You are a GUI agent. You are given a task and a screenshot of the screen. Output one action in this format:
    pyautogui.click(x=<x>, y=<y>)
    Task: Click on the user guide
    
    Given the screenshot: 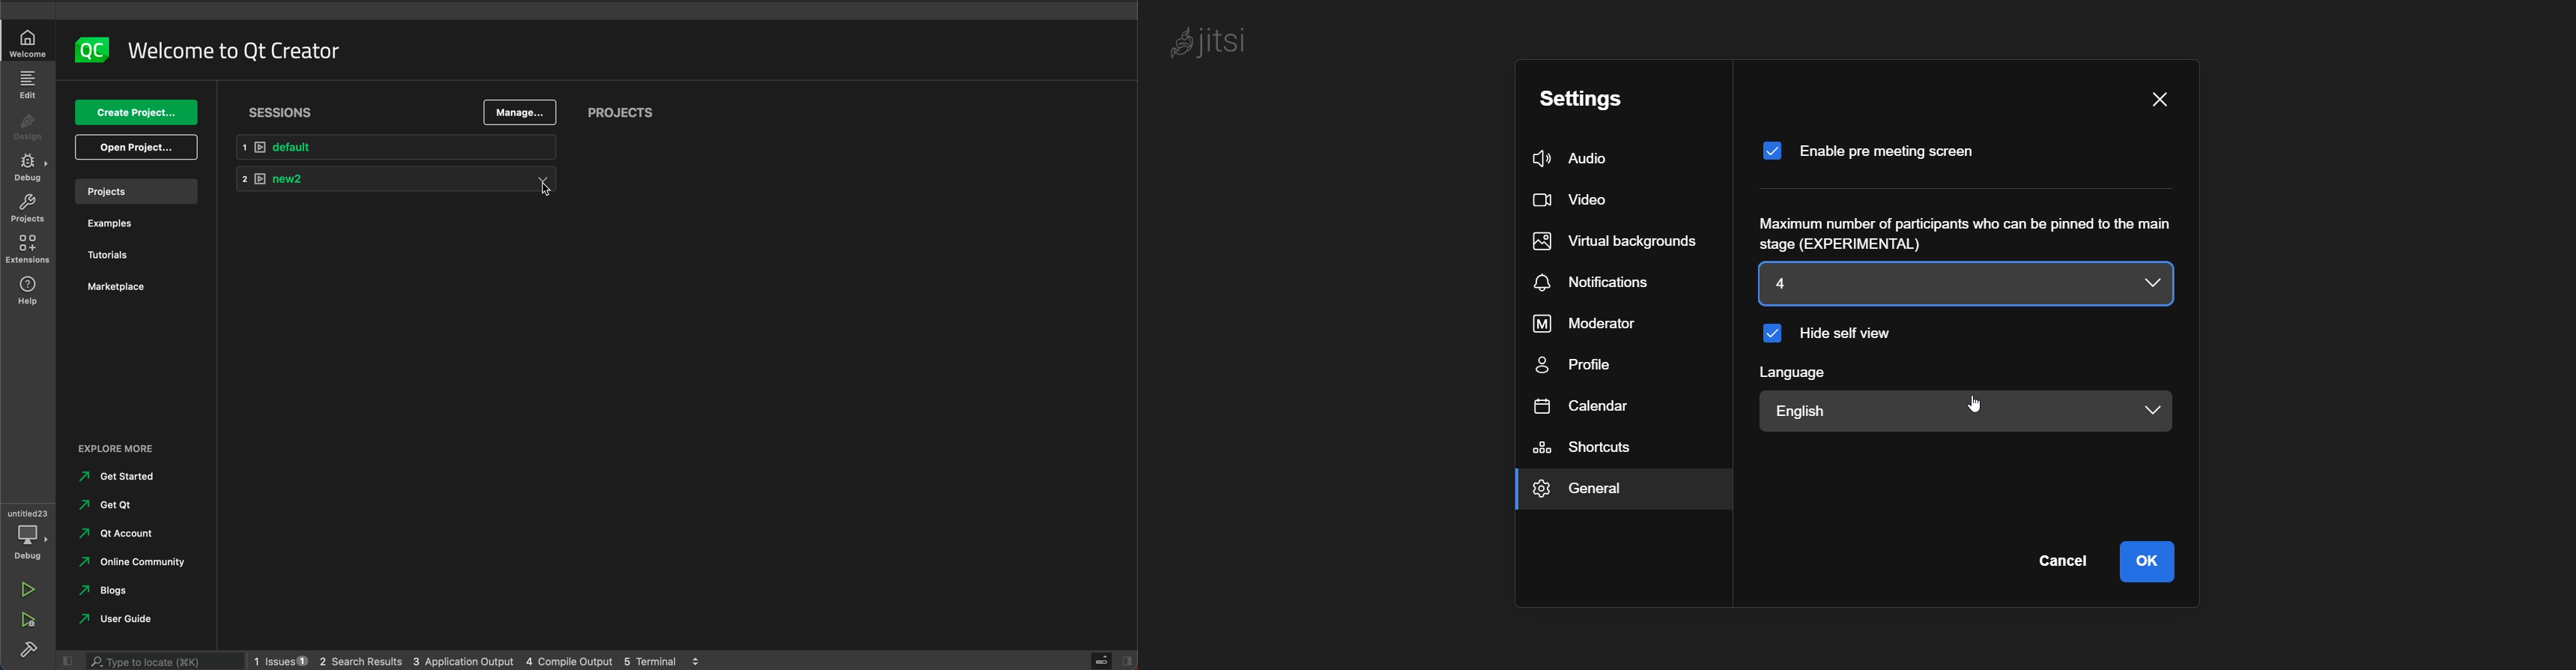 What is the action you would take?
    pyautogui.click(x=128, y=618)
    